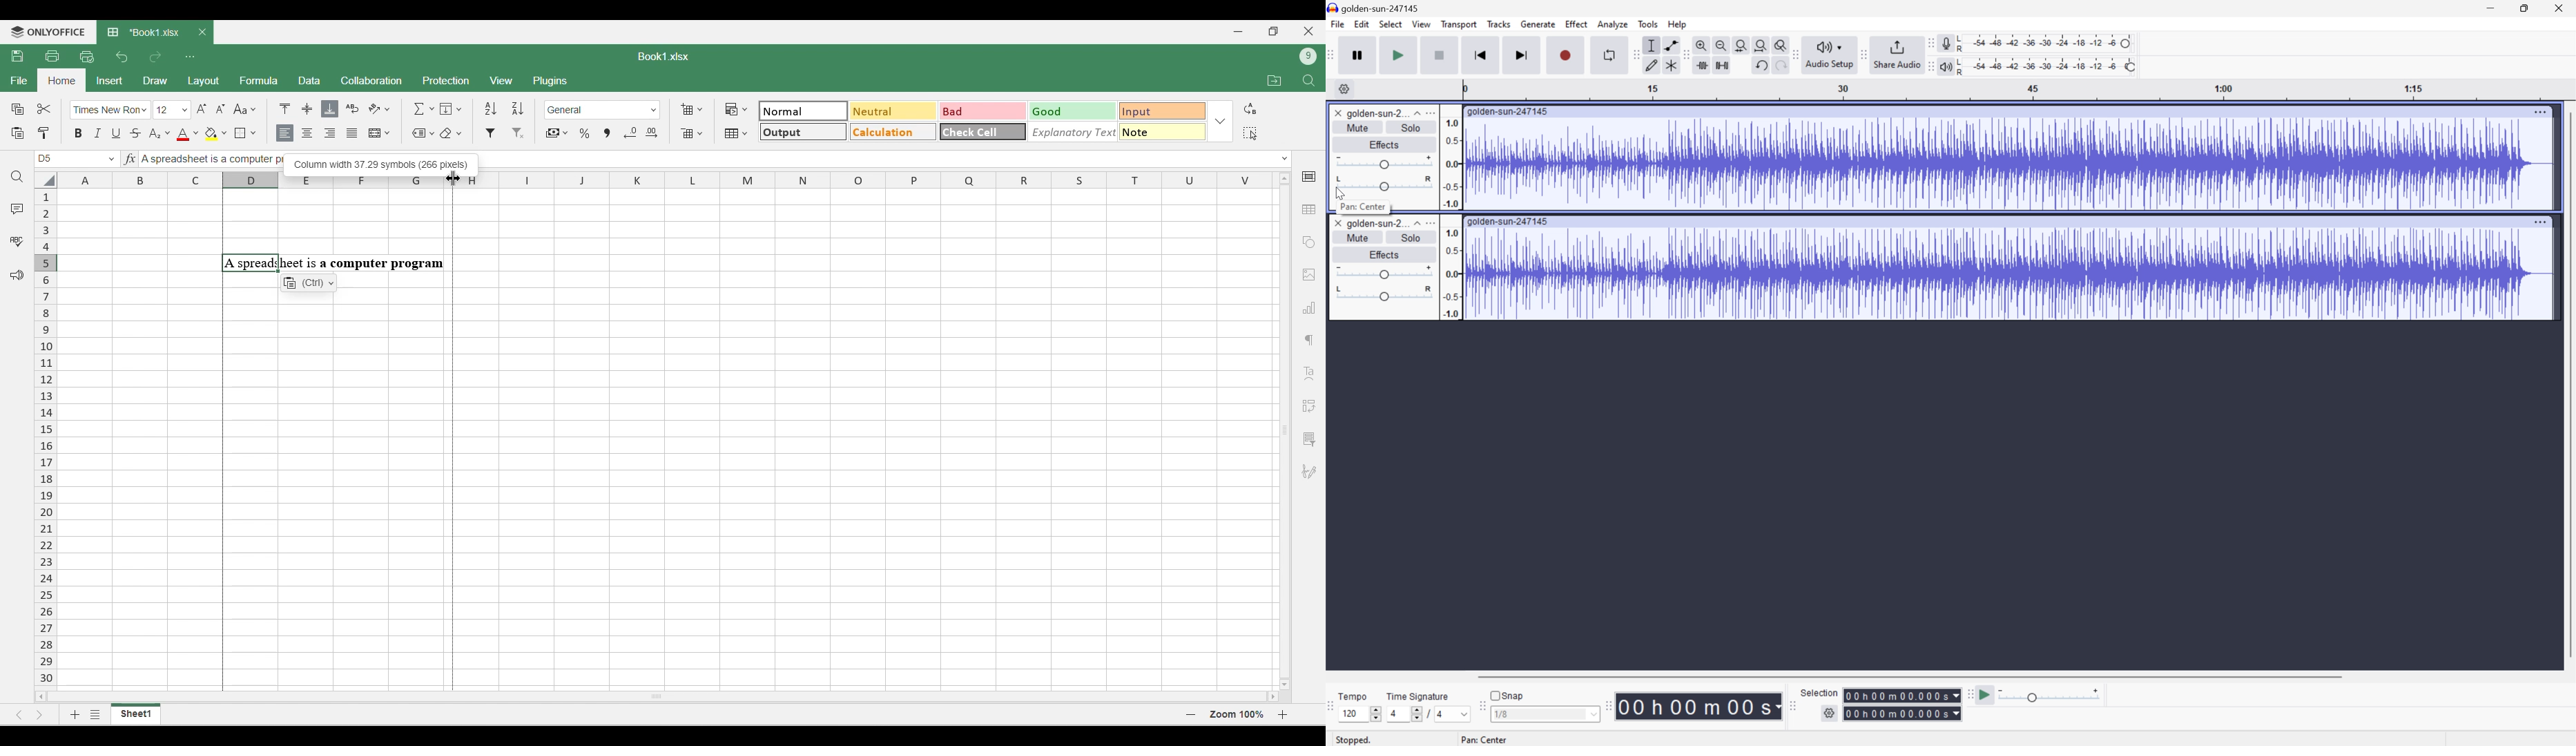 The width and height of the screenshot is (2576, 756). I want to click on Change cell, so click(112, 159).